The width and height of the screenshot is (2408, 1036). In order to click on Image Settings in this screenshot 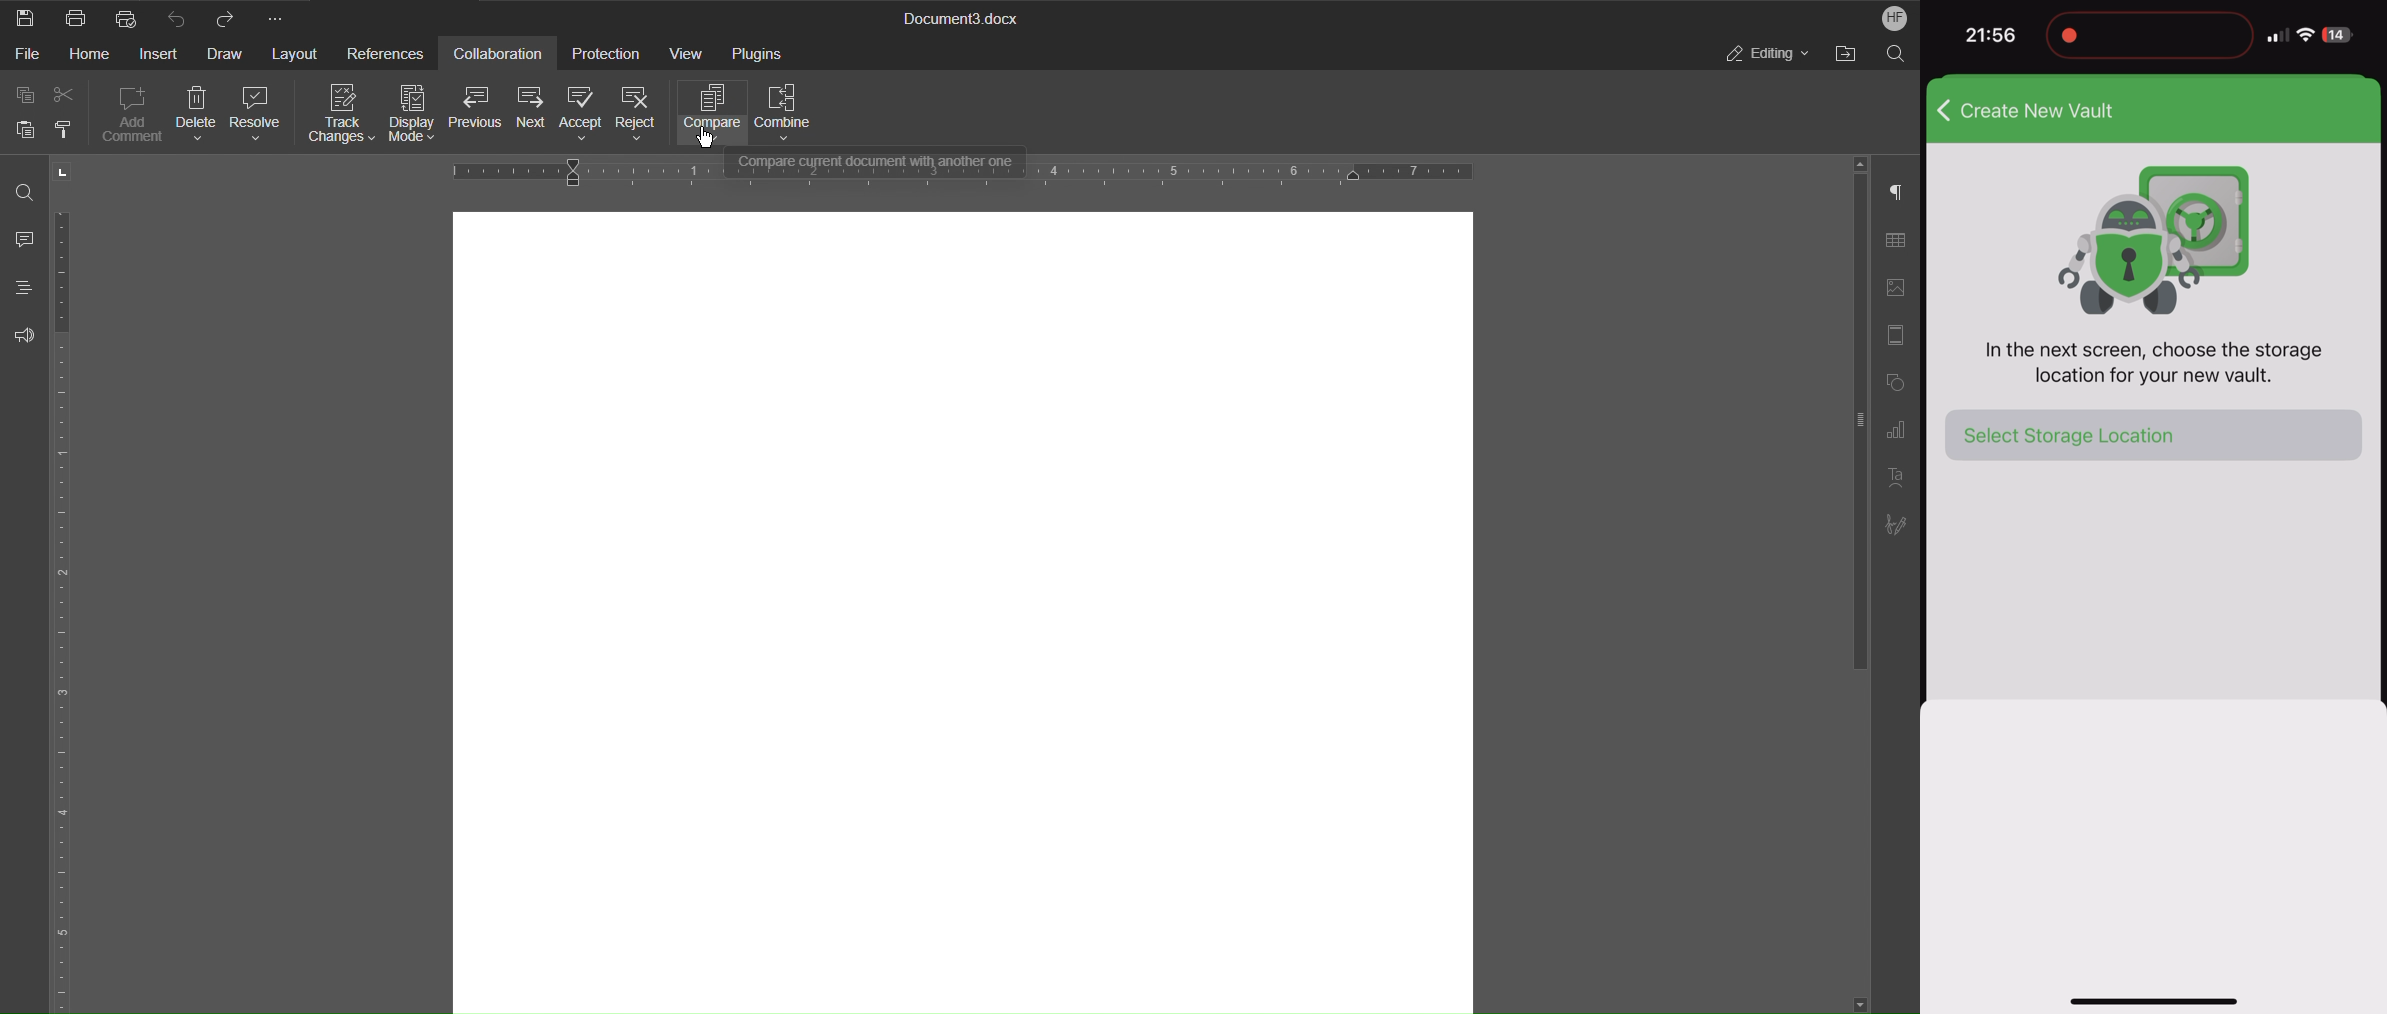, I will do `click(1900, 282)`.